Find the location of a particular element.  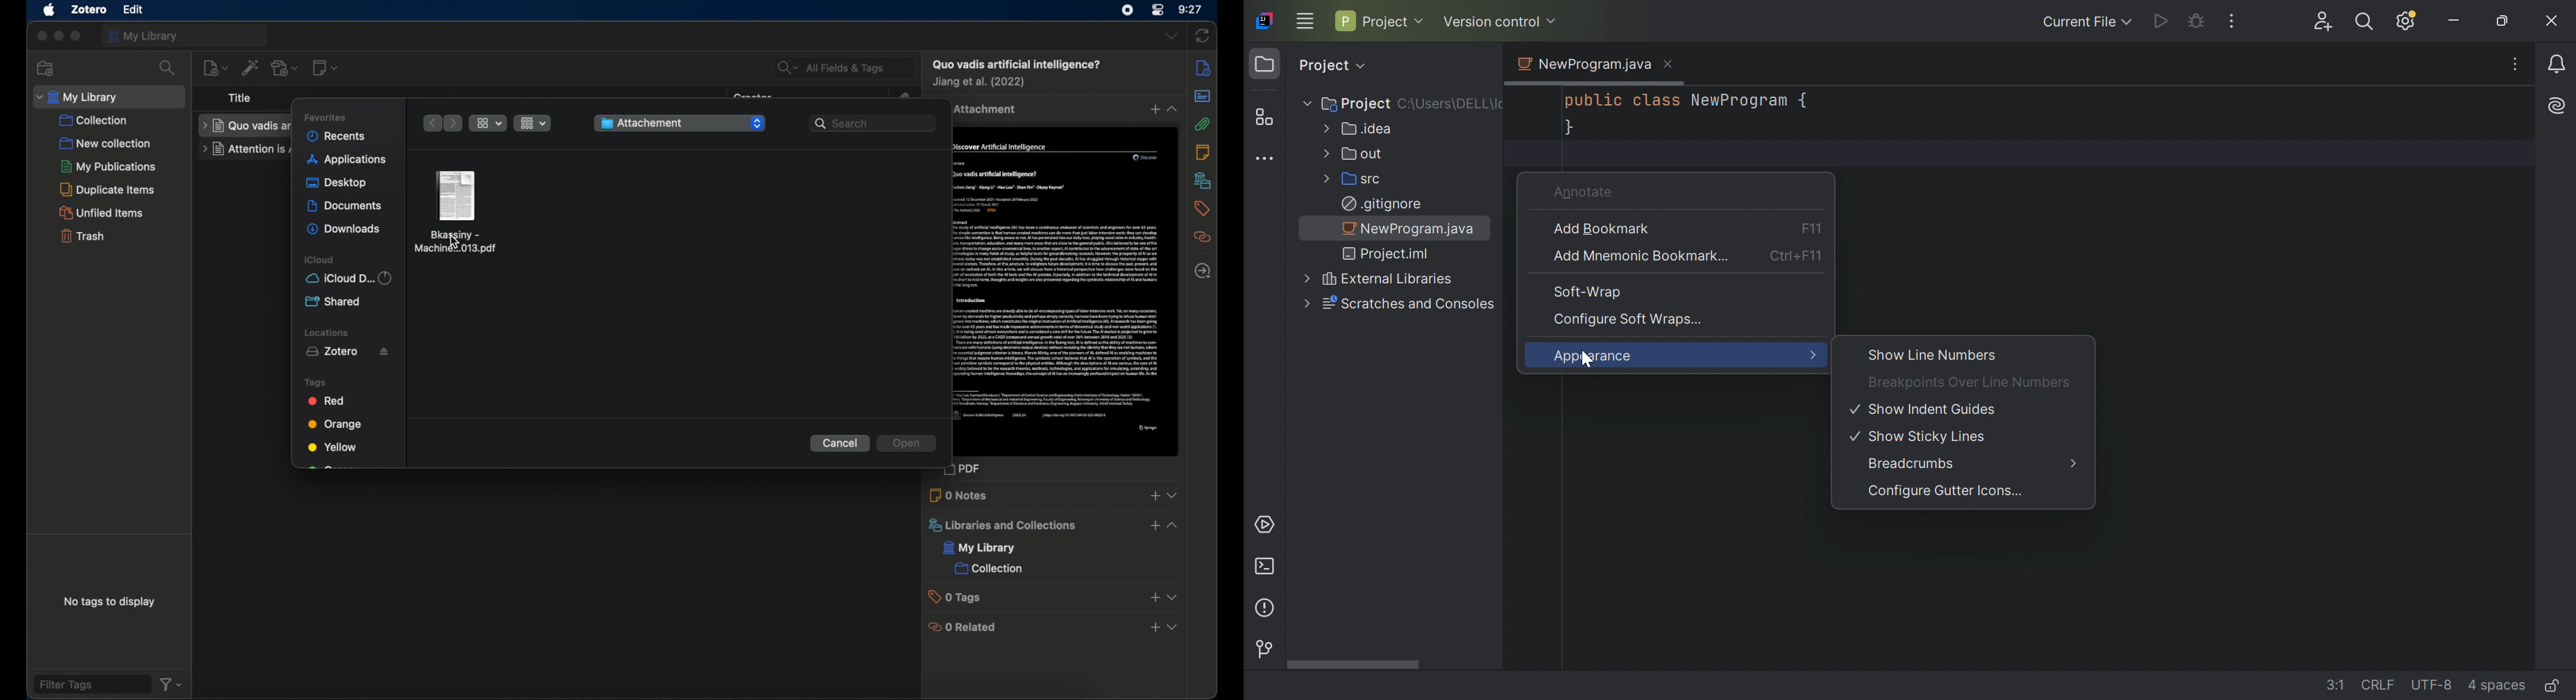

duplicate items is located at coordinates (110, 189).